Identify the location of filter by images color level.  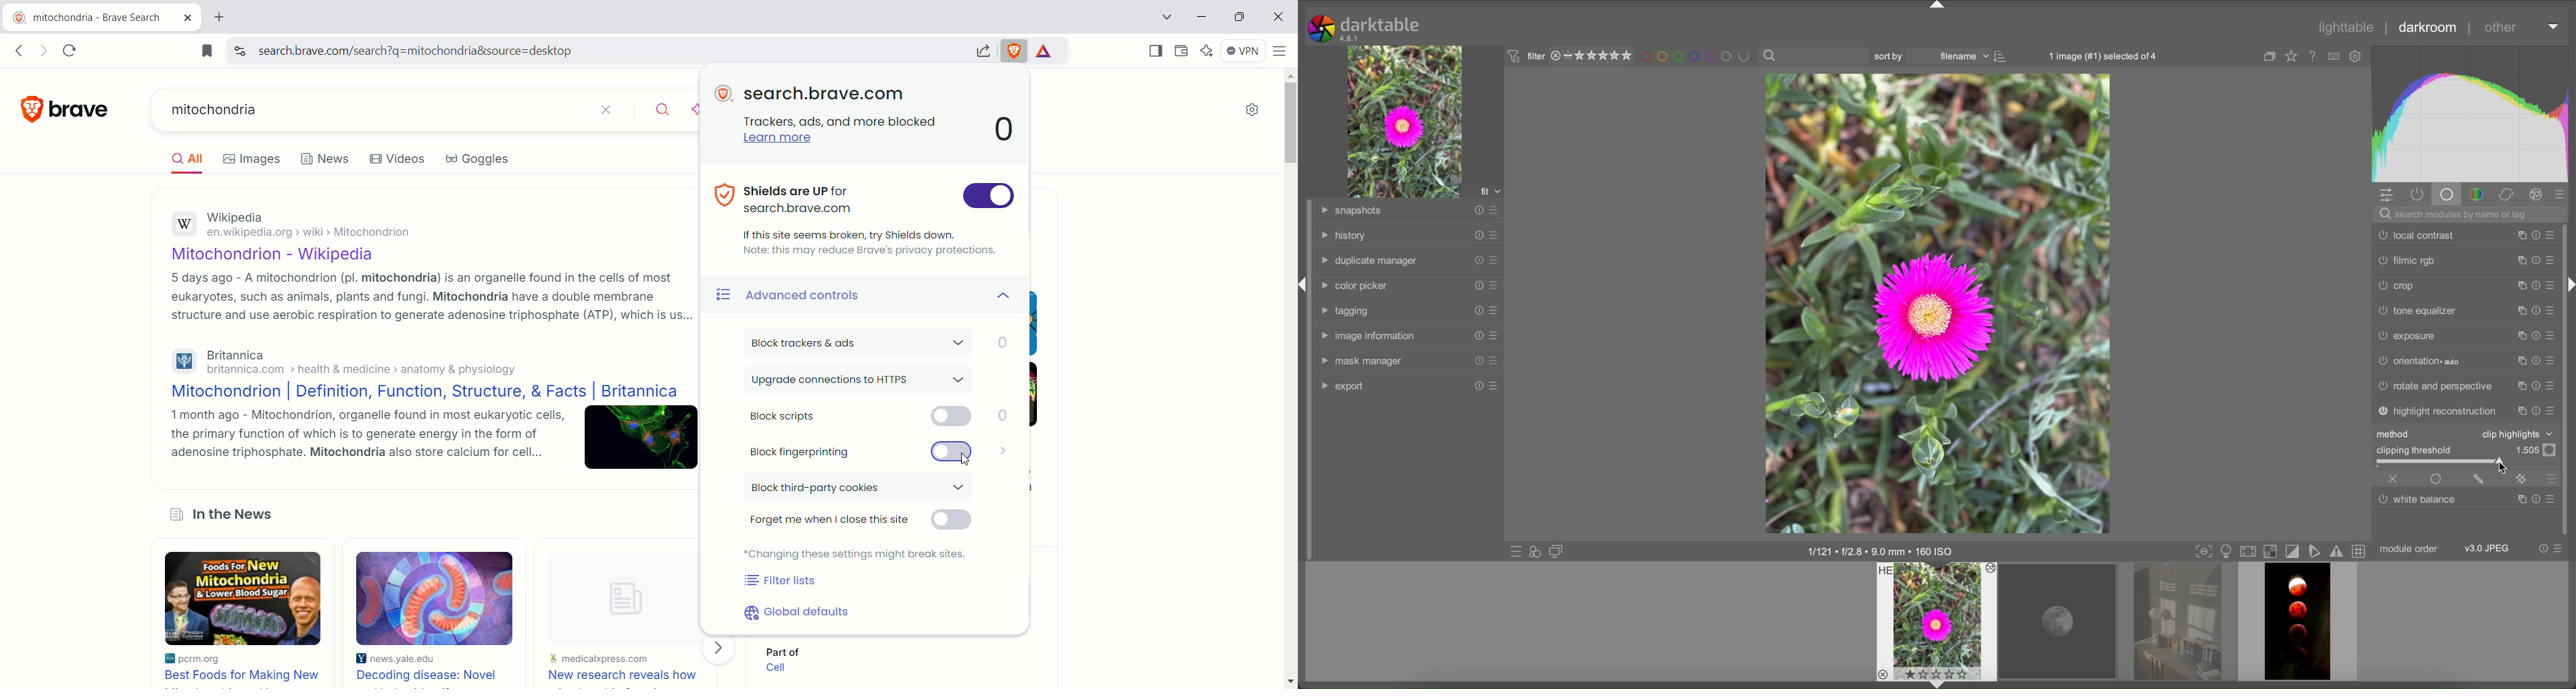
(1697, 57).